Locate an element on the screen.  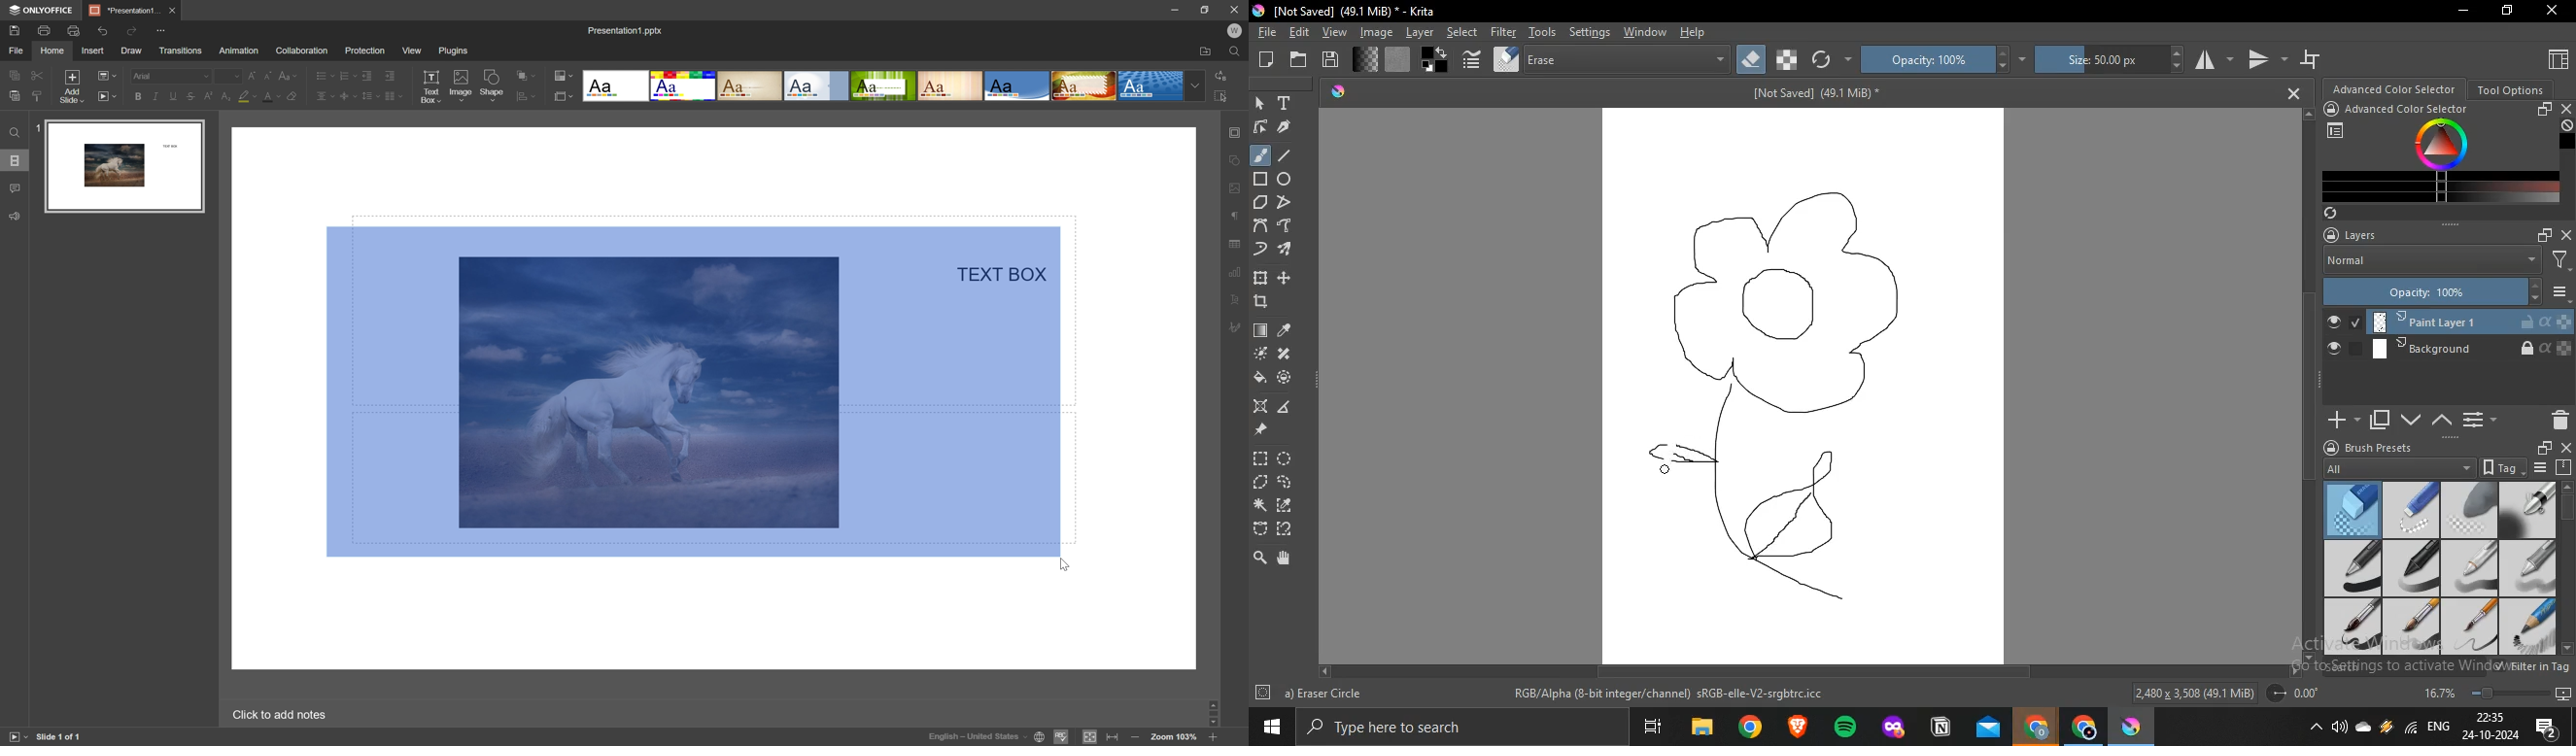
Lines is located at coordinates (950, 85).